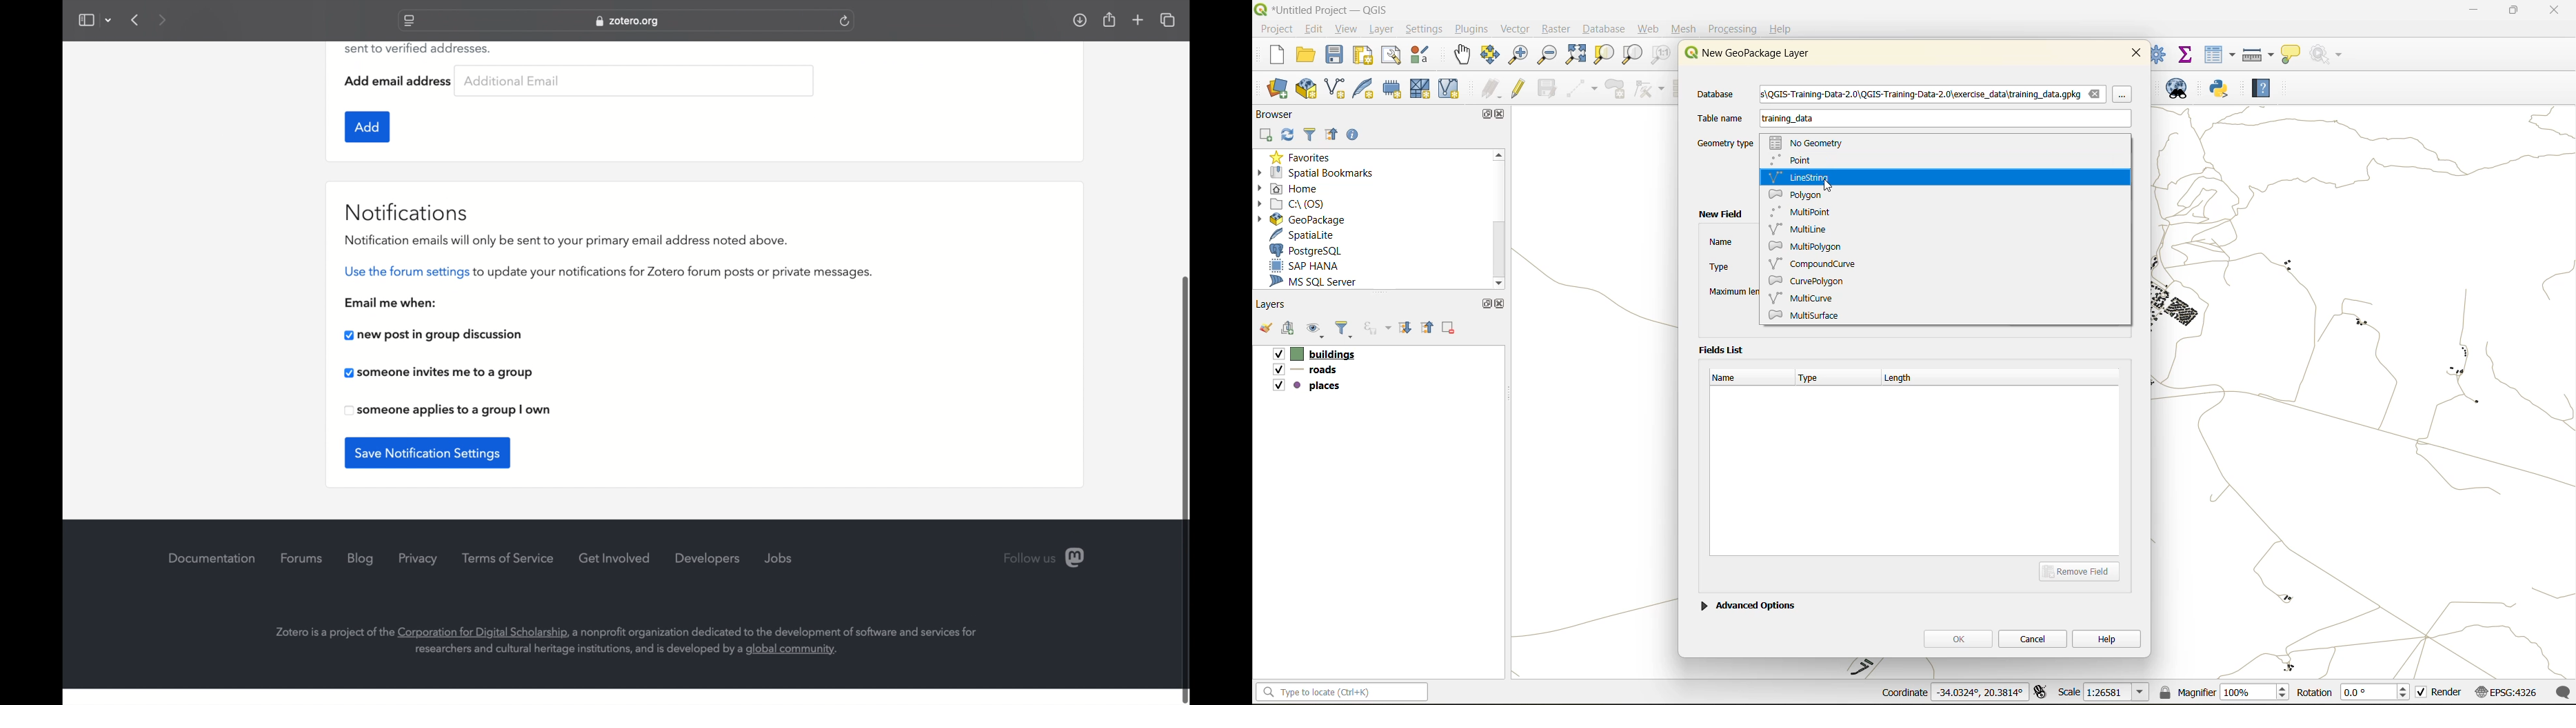 The width and height of the screenshot is (2576, 728). Describe the element at coordinates (2034, 637) in the screenshot. I see `cancel` at that location.